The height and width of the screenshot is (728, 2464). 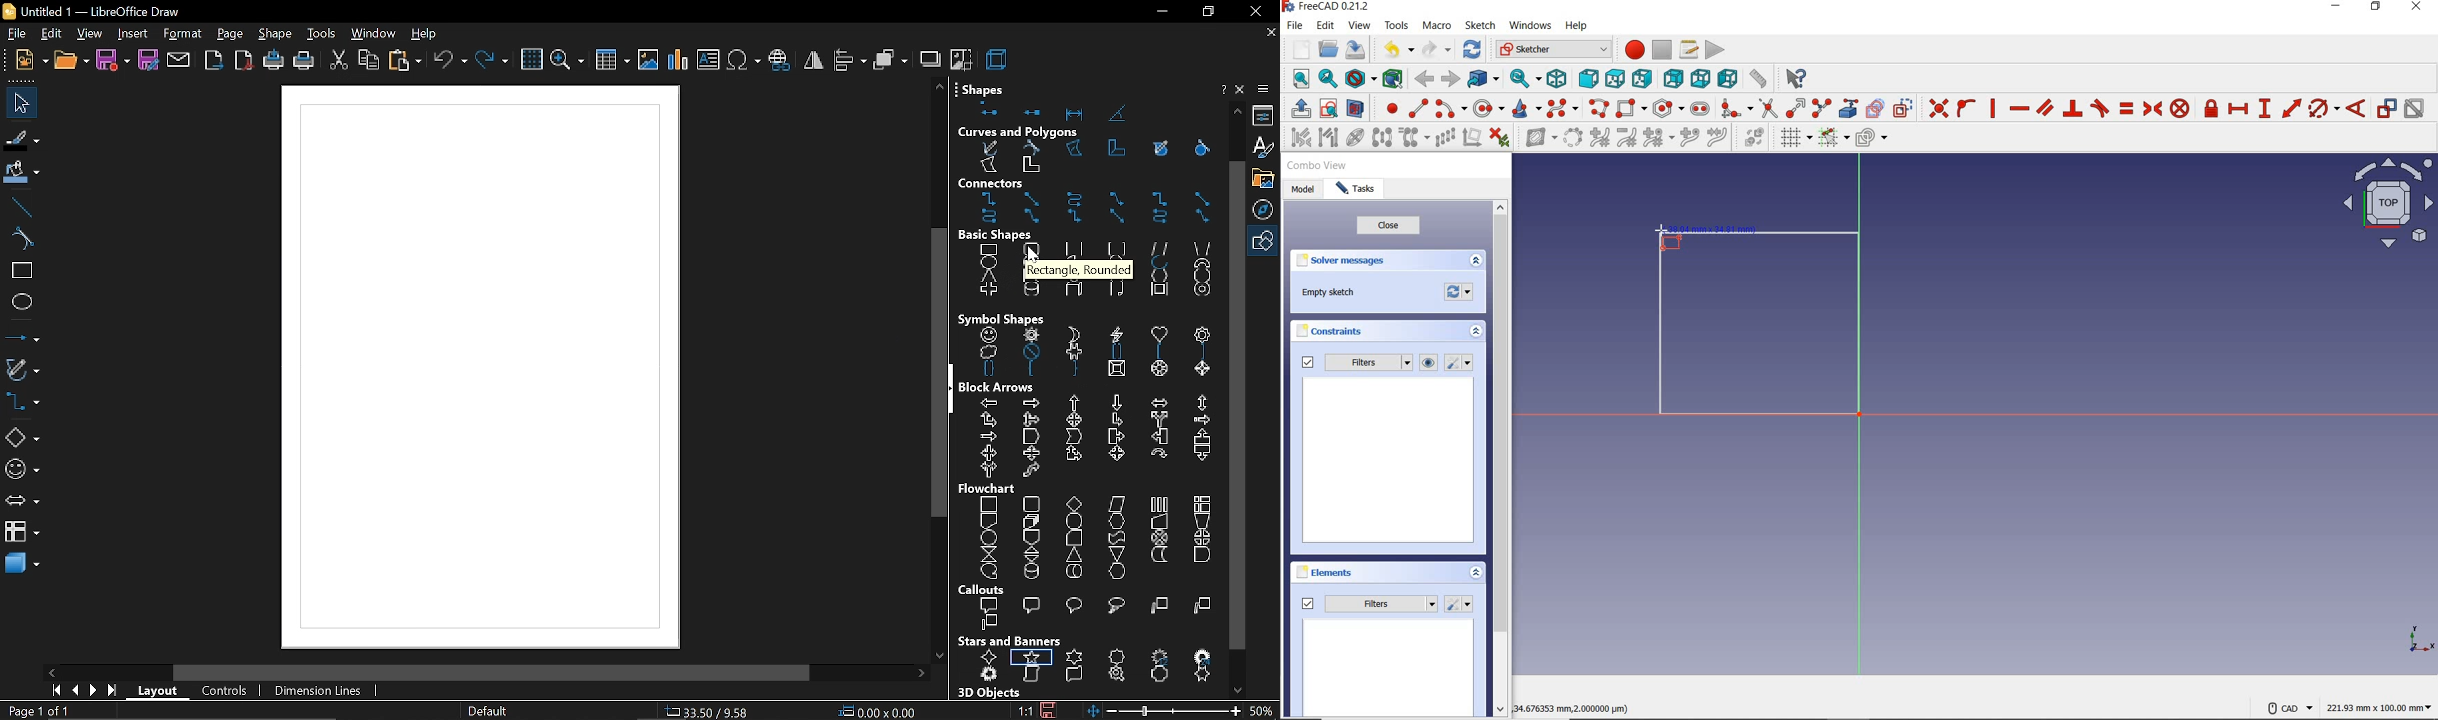 I want to click on go to last page, so click(x=114, y=692).